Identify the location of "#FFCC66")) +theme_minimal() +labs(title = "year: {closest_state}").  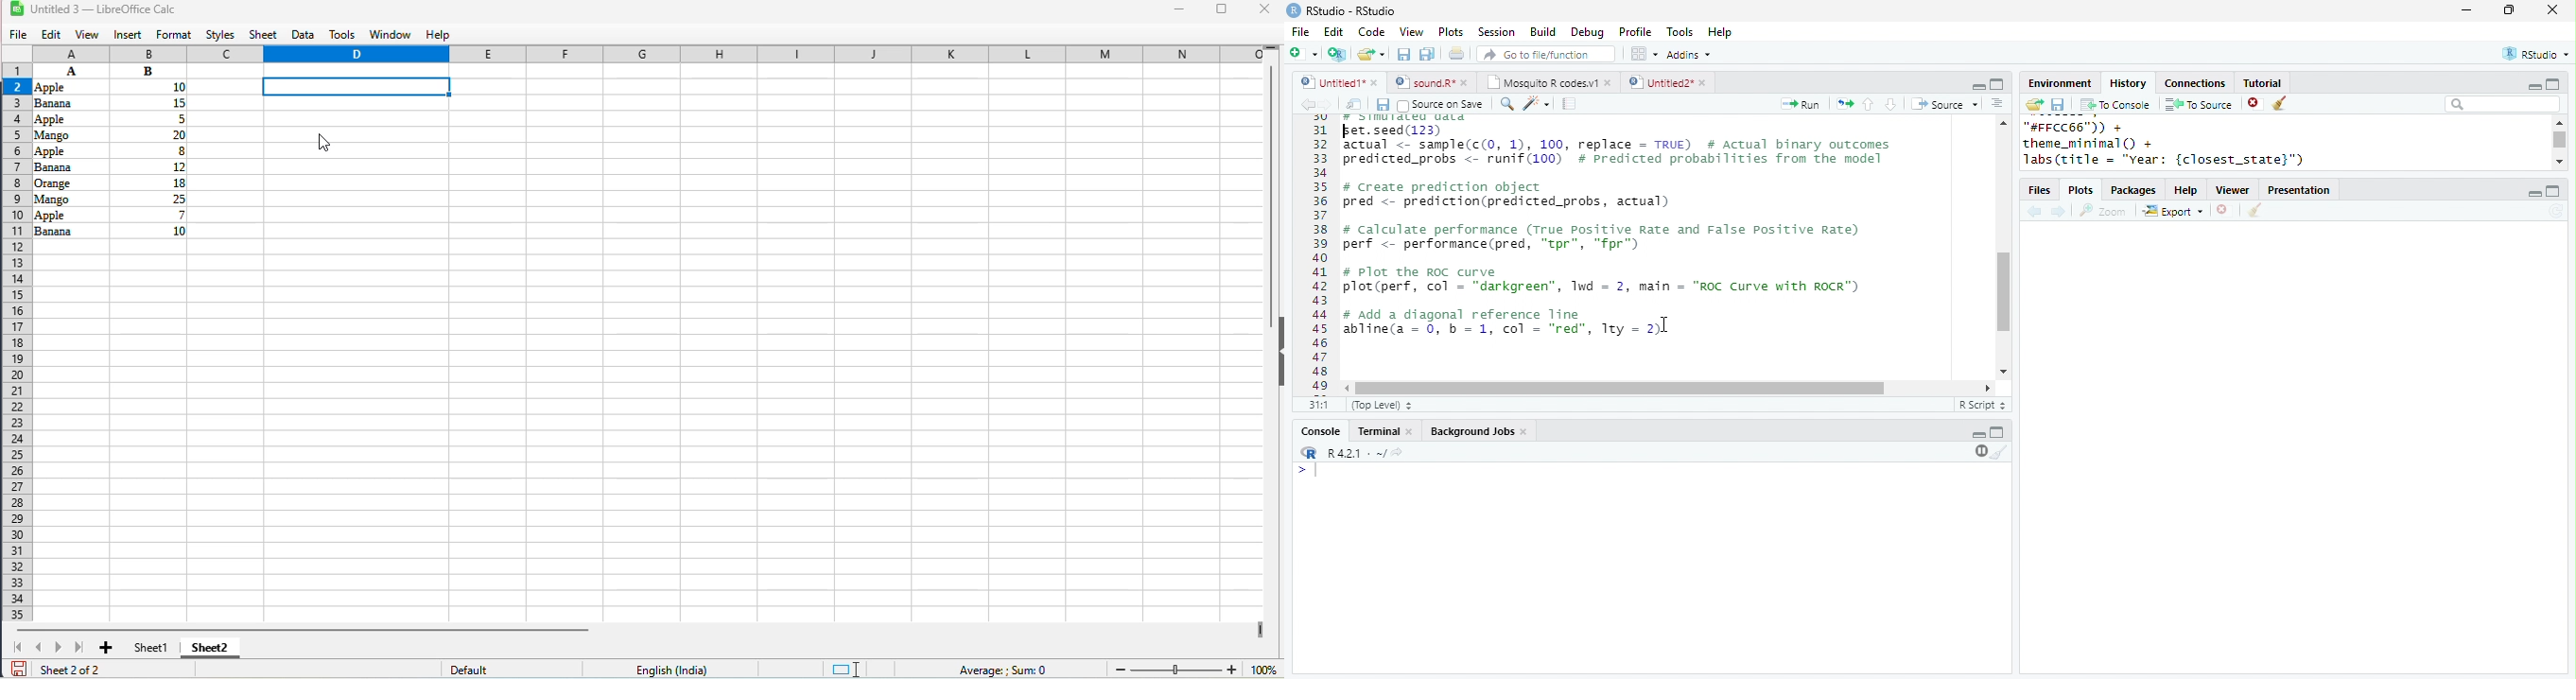
(2187, 144).